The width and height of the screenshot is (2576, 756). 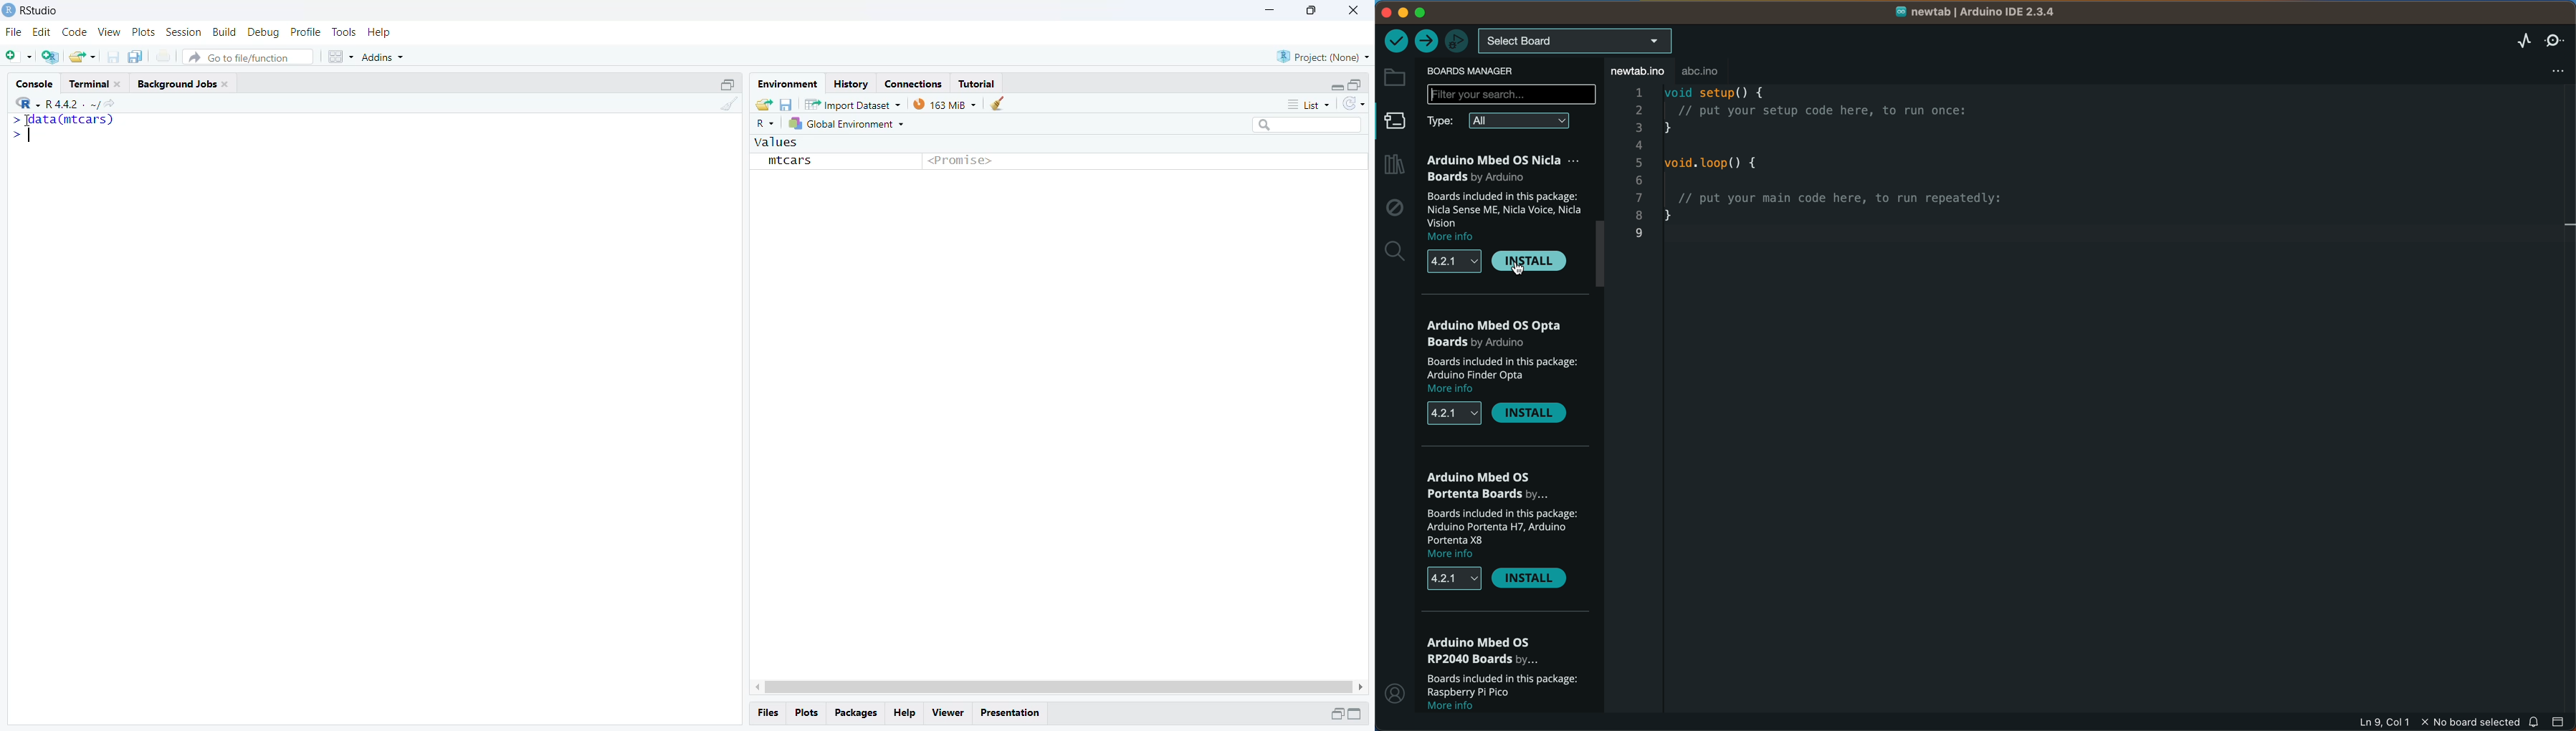 I want to click on expand/collapse, so click(x=1335, y=87).